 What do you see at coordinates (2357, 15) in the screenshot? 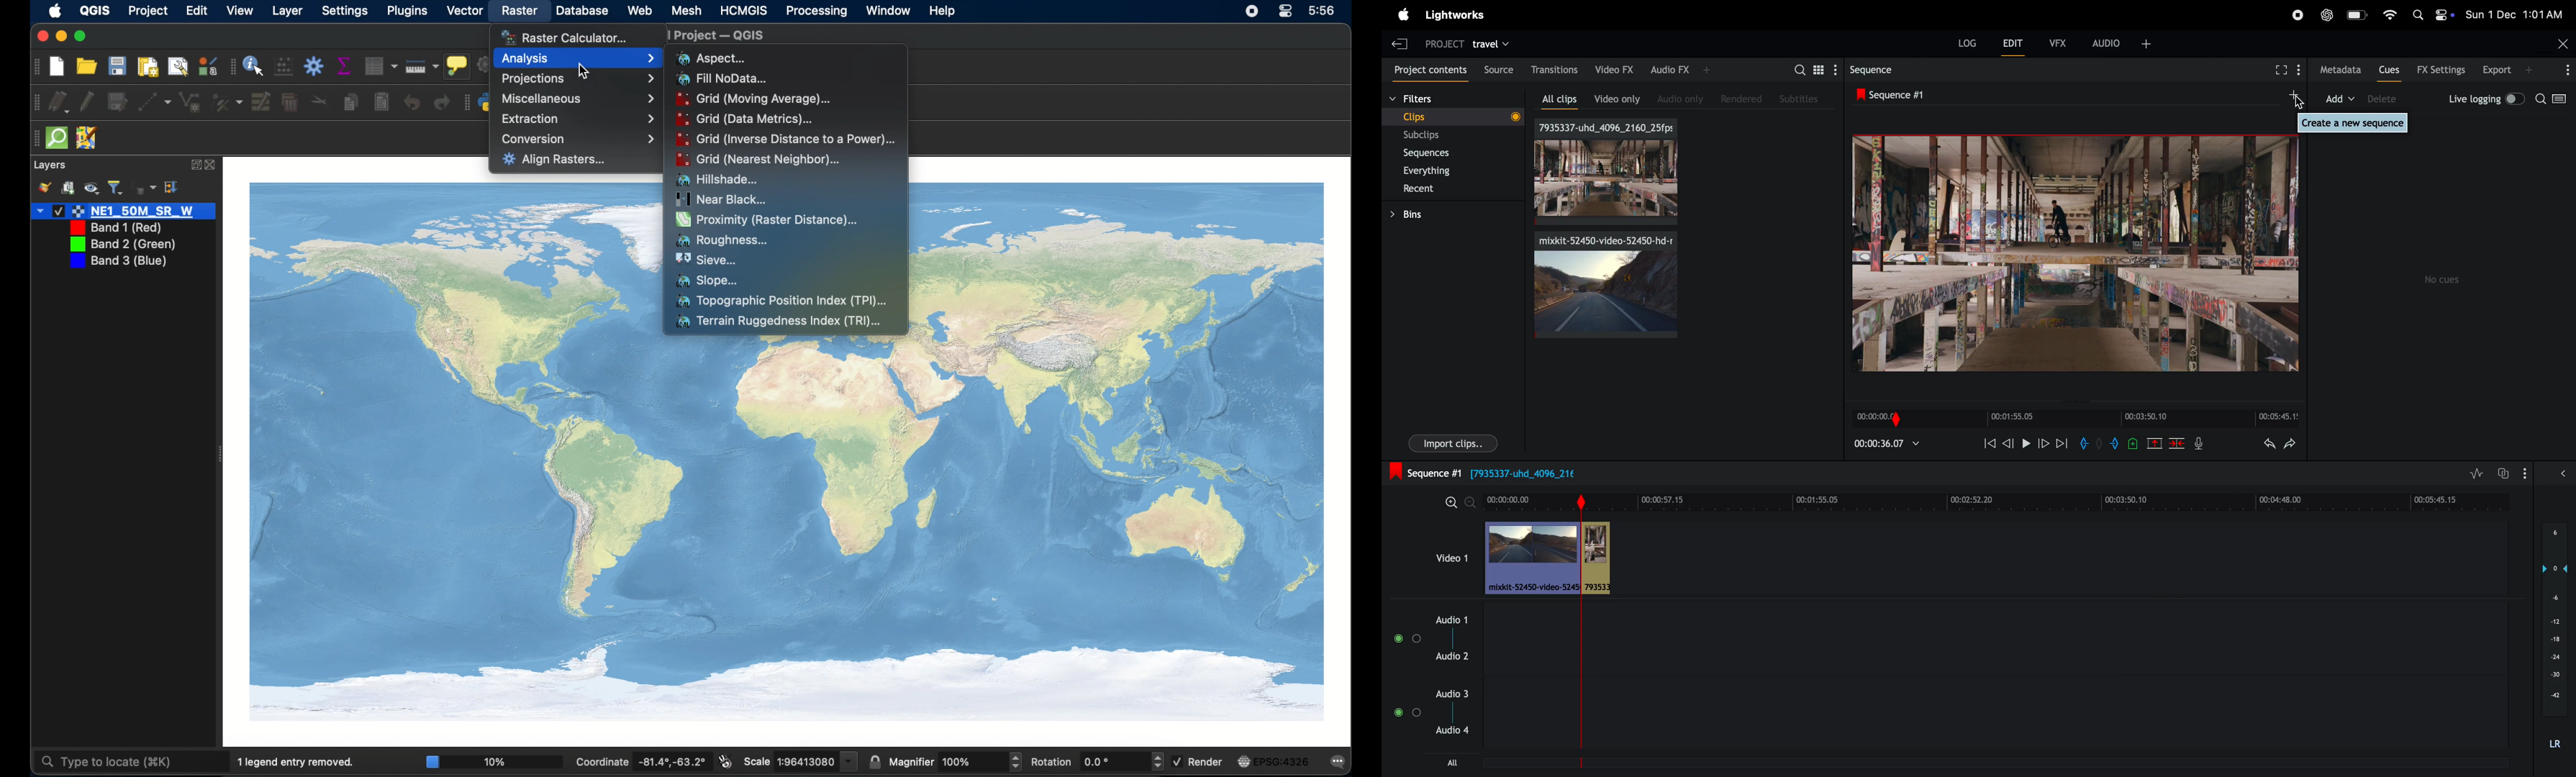
I see `battery` at bounding box center [2357, 15].